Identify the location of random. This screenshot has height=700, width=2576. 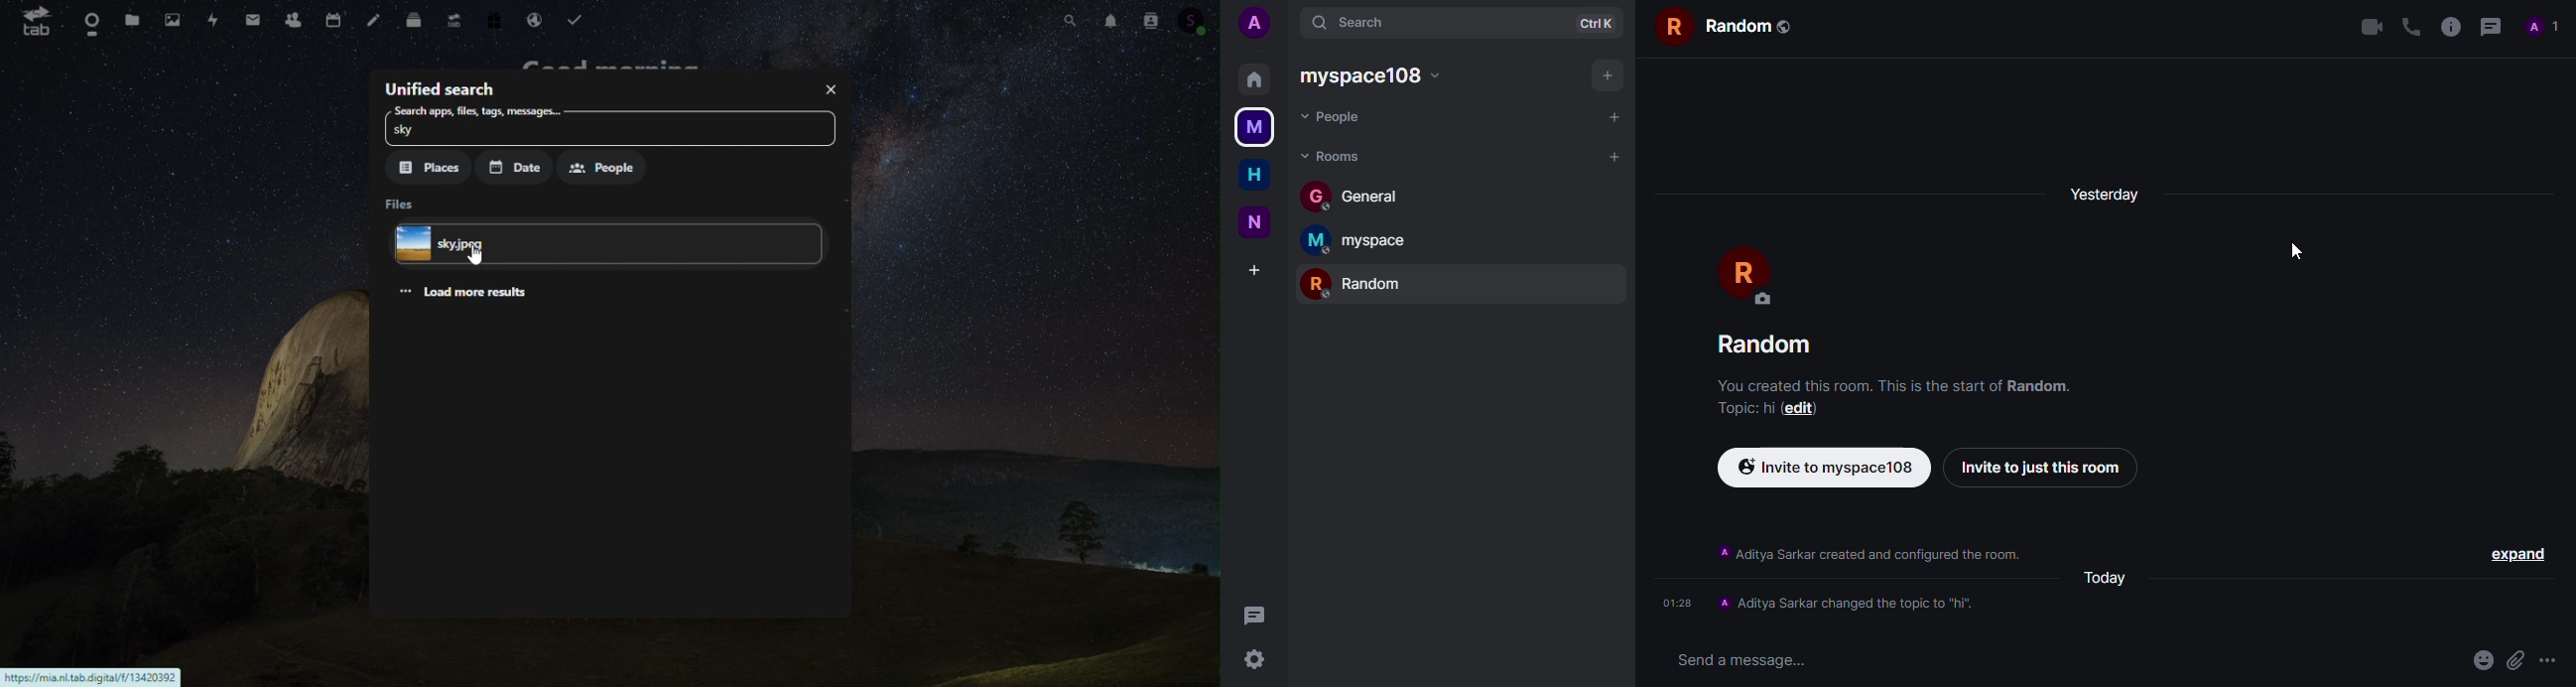
(1777, 345).